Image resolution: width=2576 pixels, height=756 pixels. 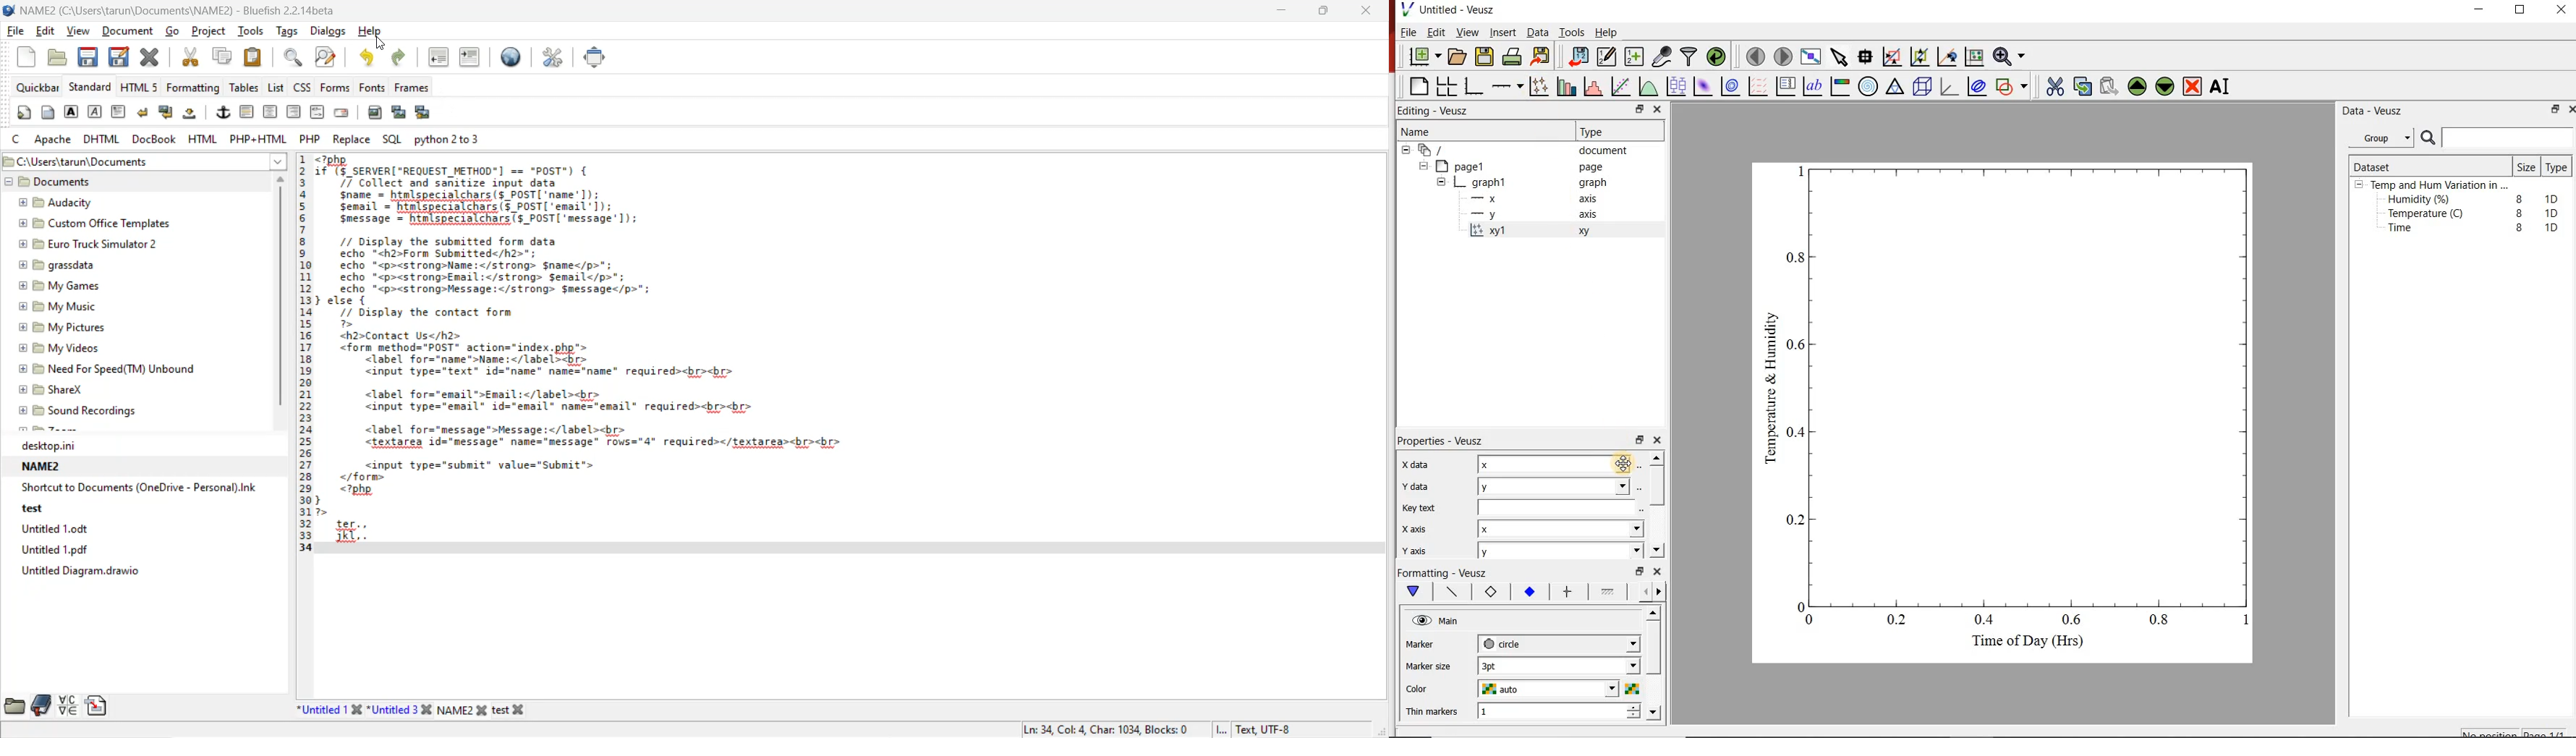 What do you see at coordinates (51, 203) in the screenshot?
I see `Audacity` at bounding box center [51, 203].